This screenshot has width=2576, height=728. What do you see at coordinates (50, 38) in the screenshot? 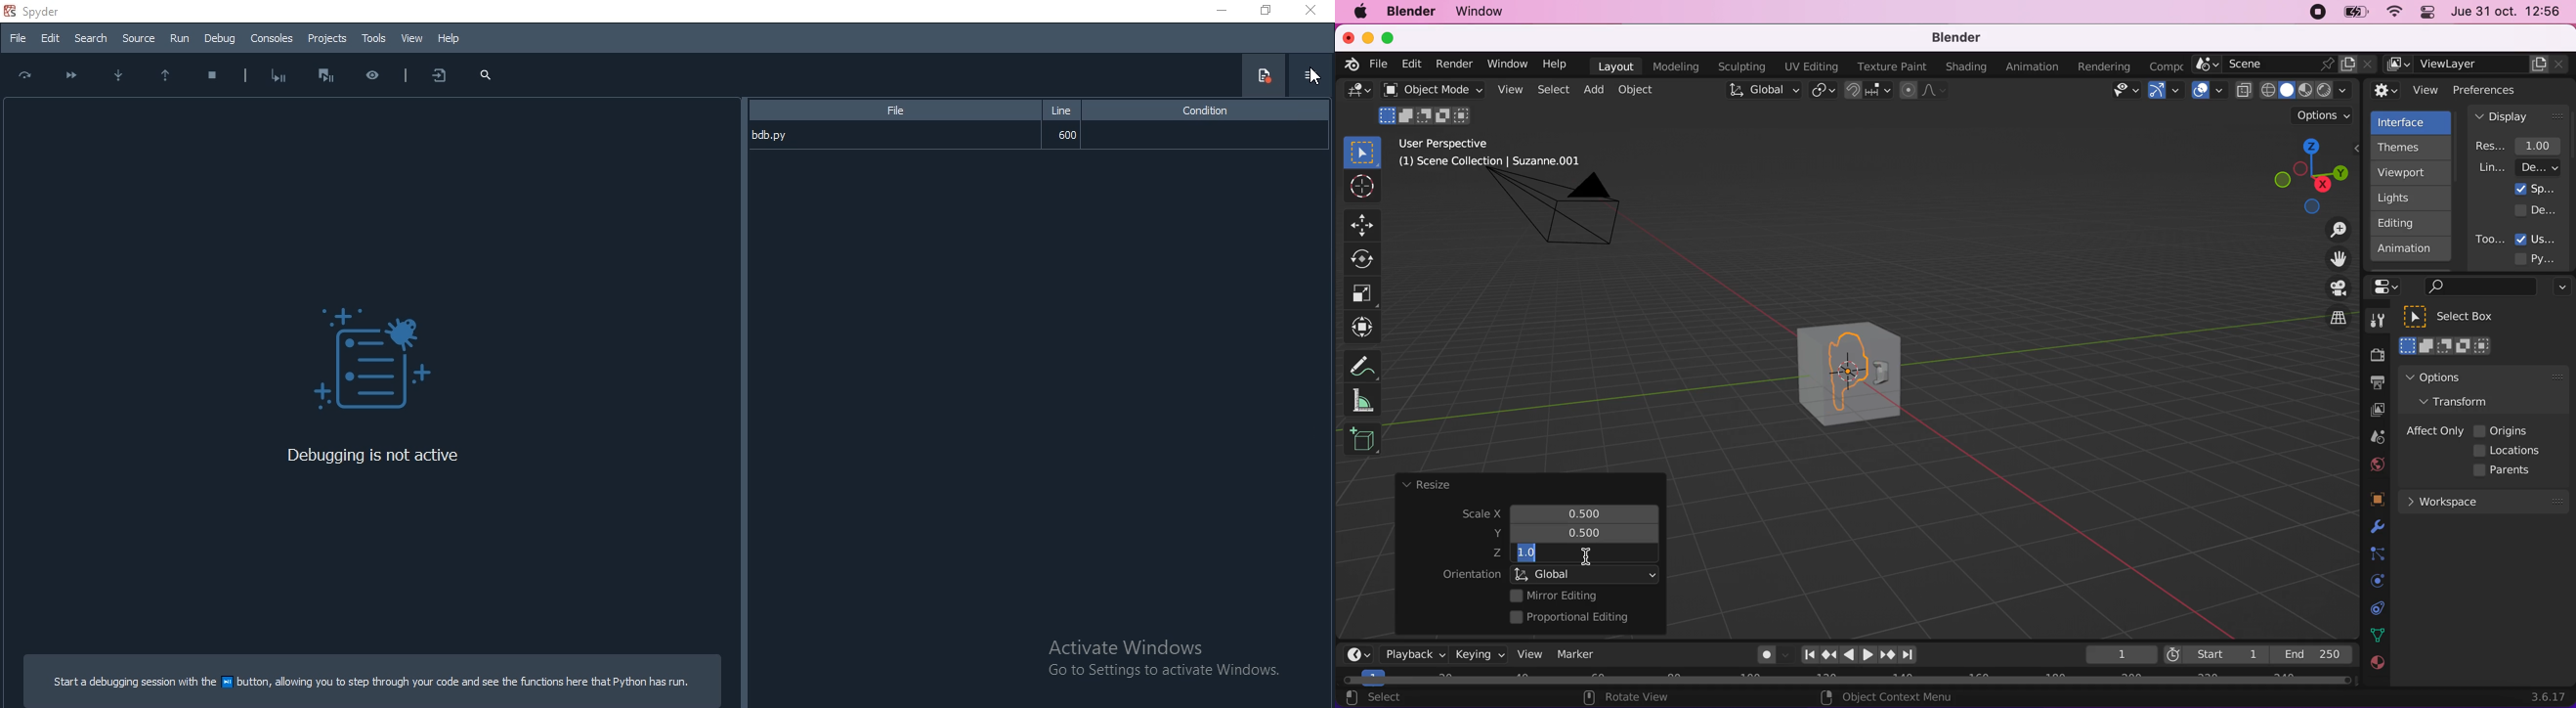
I see `Edit` at bounding box center [50, 38].